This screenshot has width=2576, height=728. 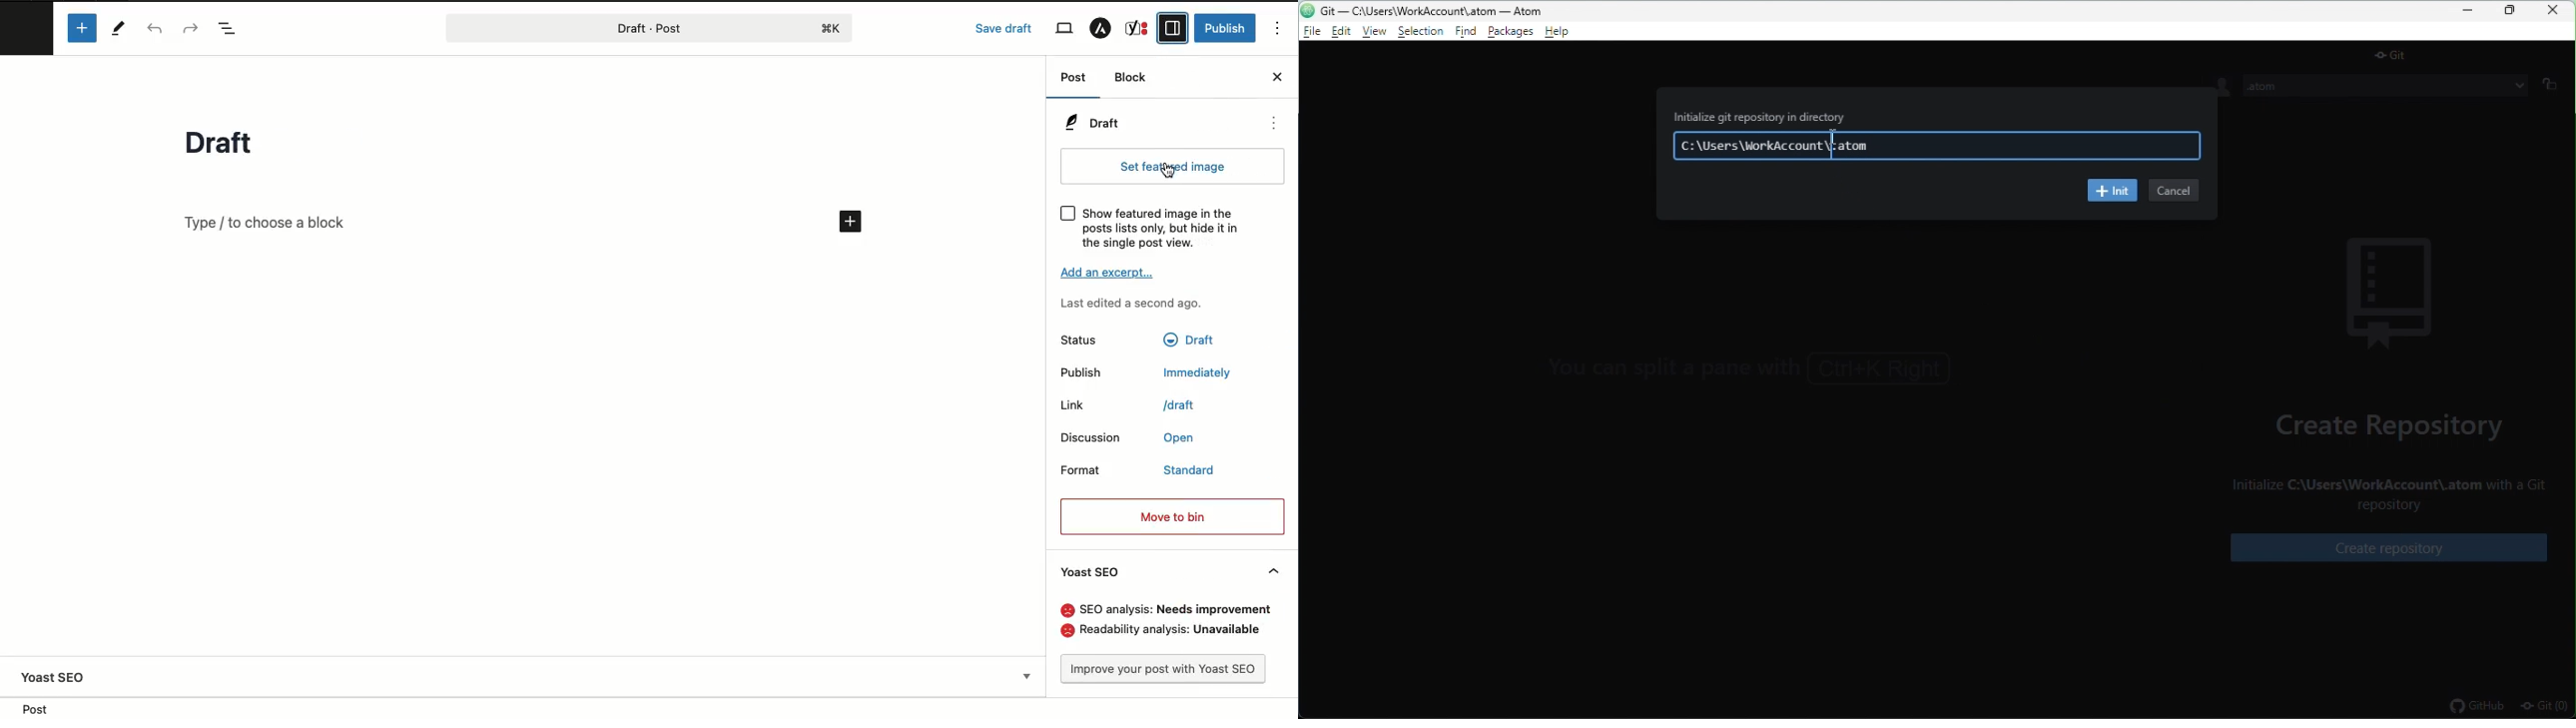 What do you see at coordinates (1179, 406) in the screenshot?
I see `text` at bounding box center [1179, 406].